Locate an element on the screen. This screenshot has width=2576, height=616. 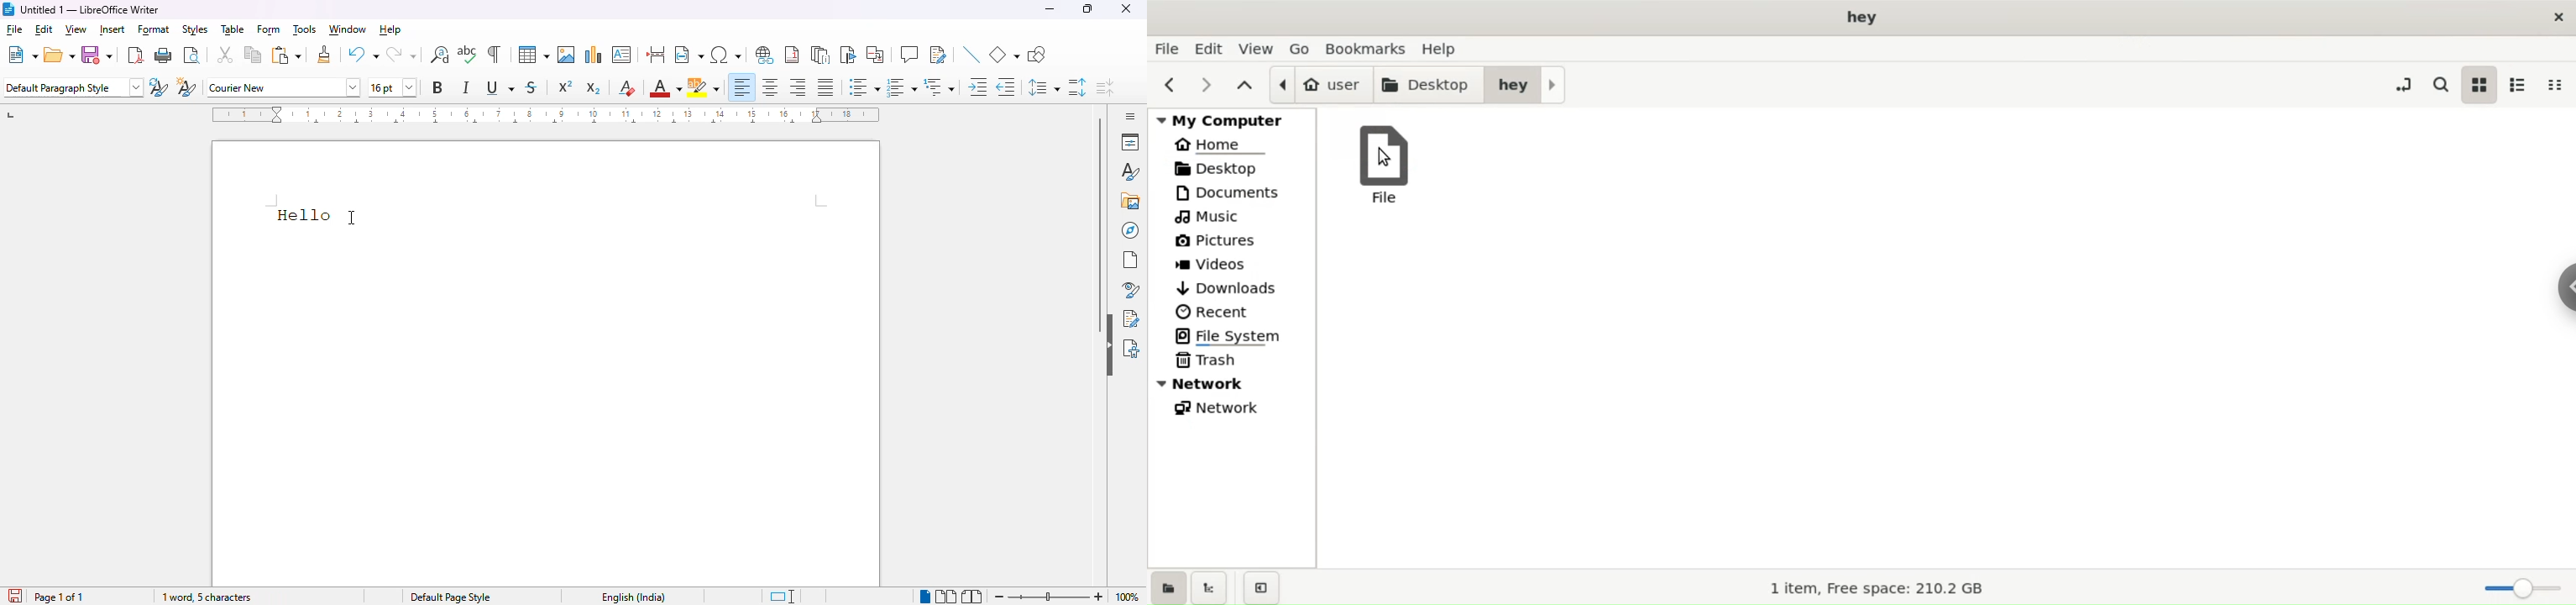
close is located at coordinates (1128, 8).